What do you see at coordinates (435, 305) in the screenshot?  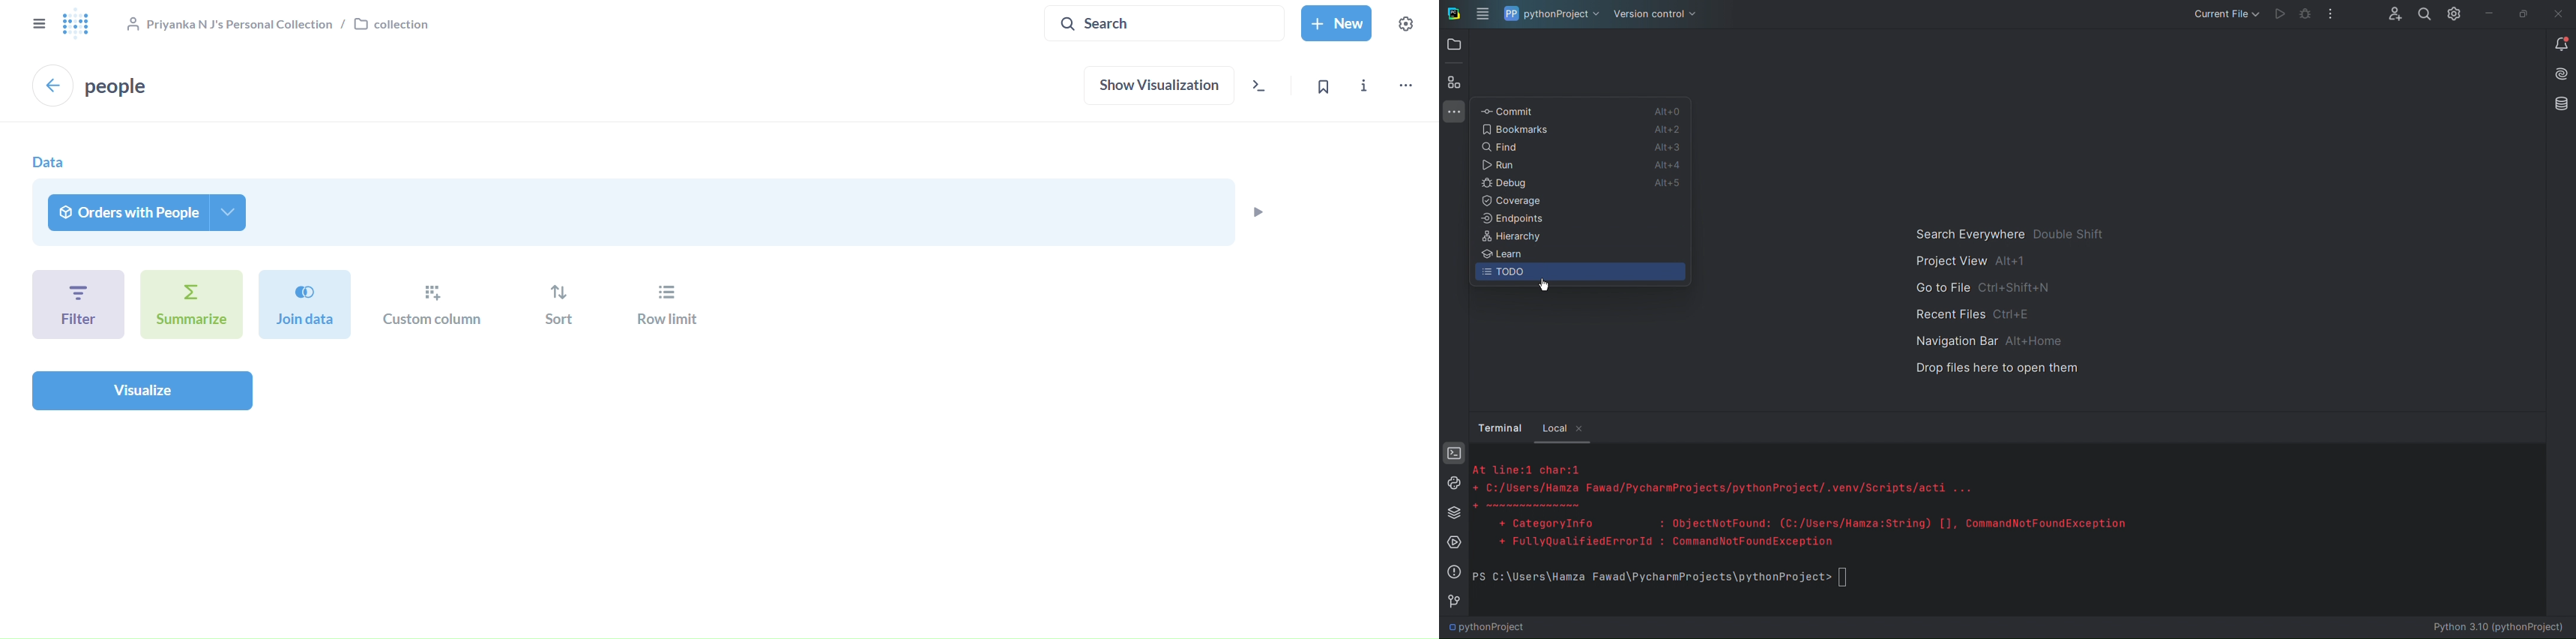 I see `custom column` at bounding box center [435, 305].